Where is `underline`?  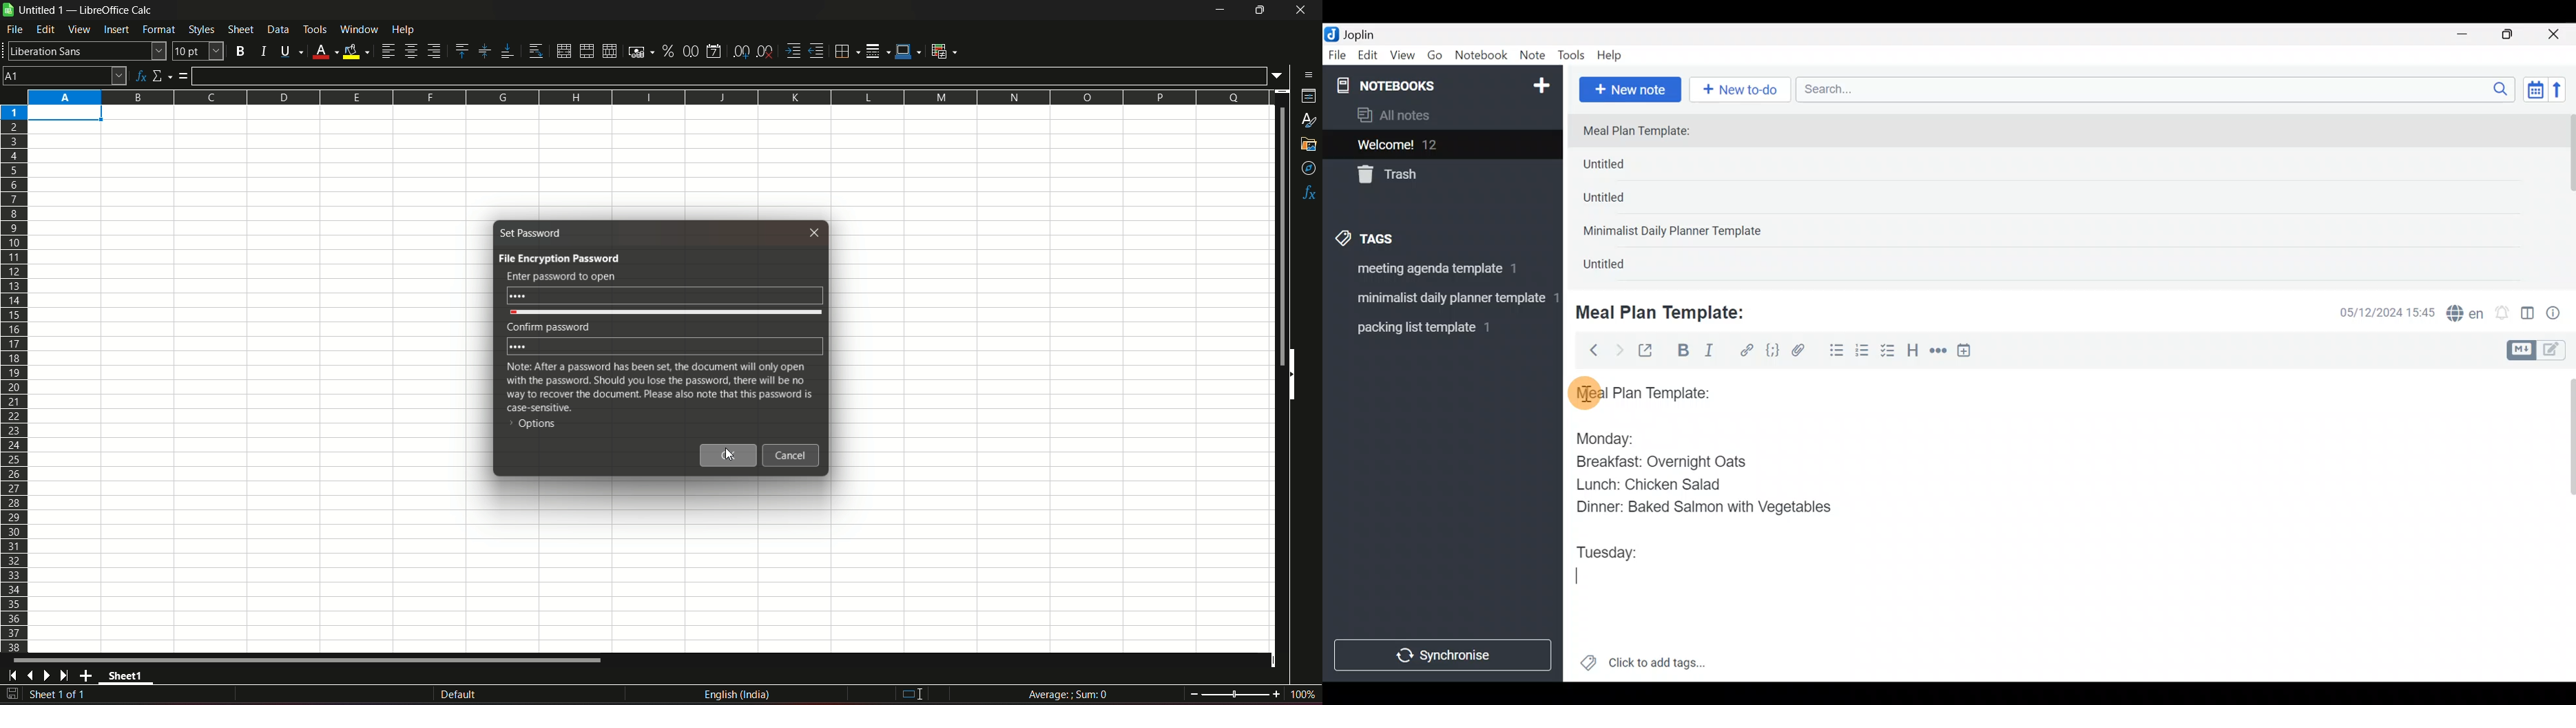
underline is located at coordinates (289, 50).